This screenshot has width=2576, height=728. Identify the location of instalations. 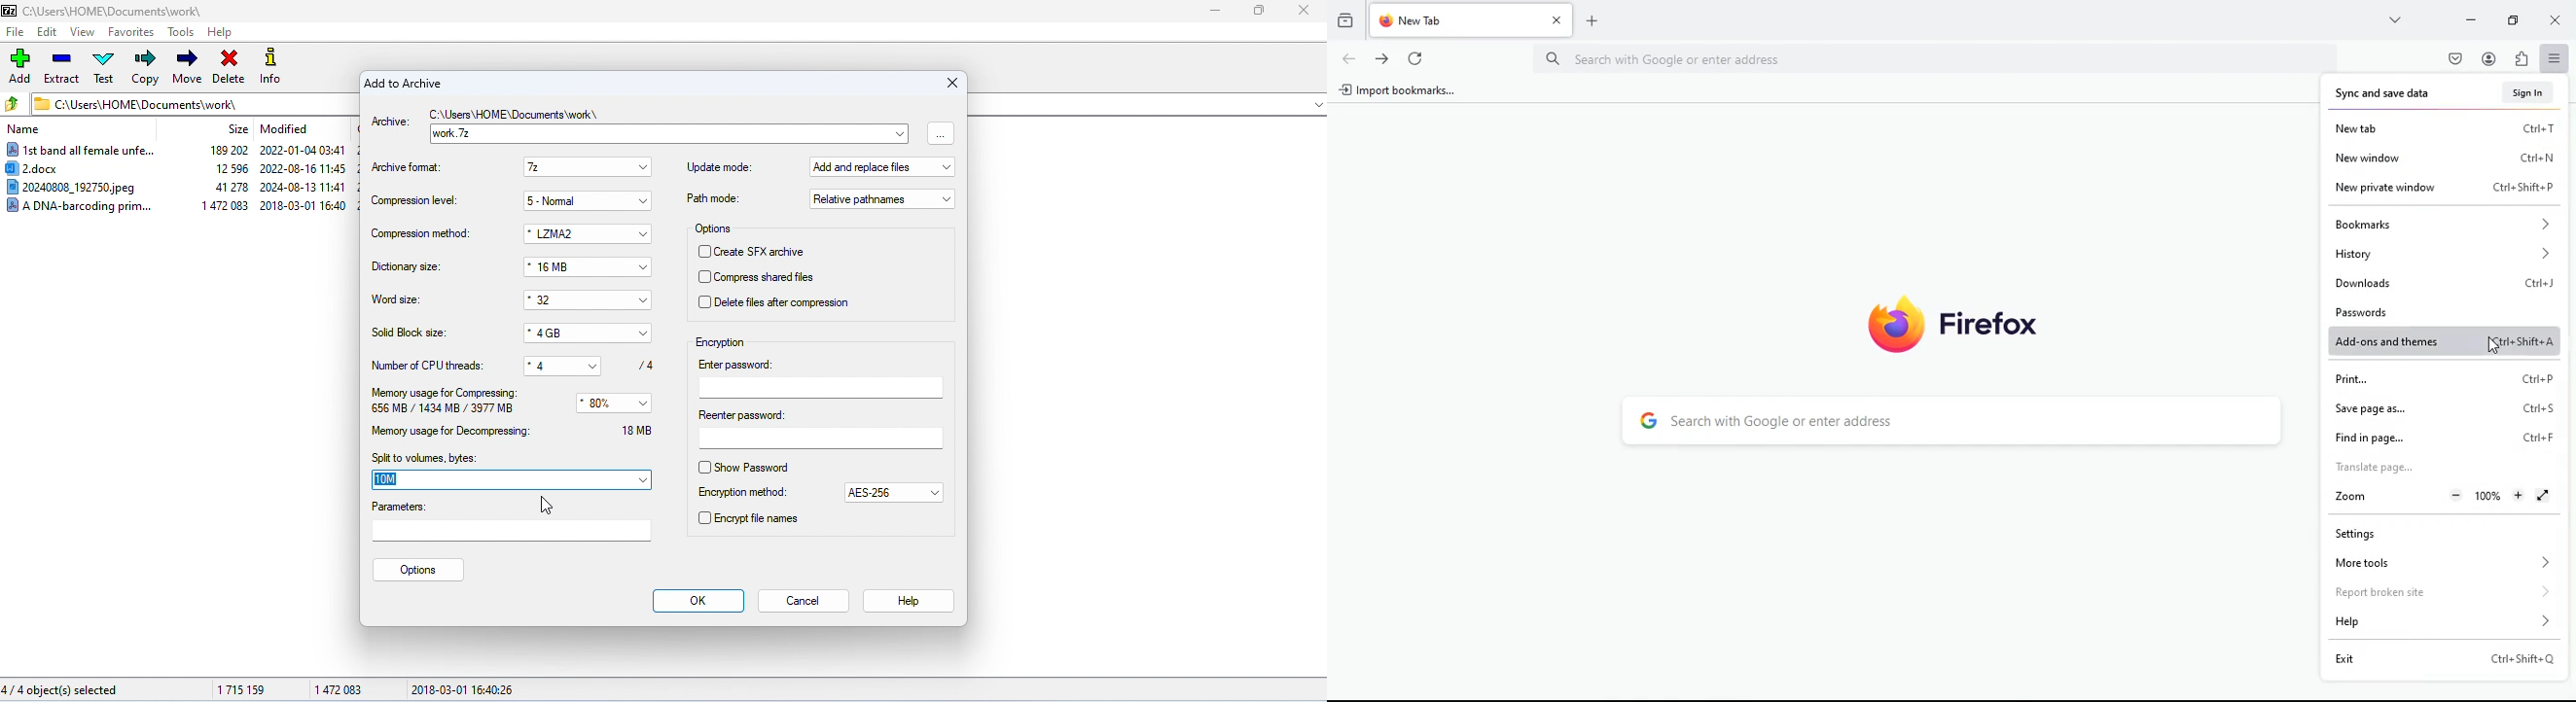
(2520, 59).